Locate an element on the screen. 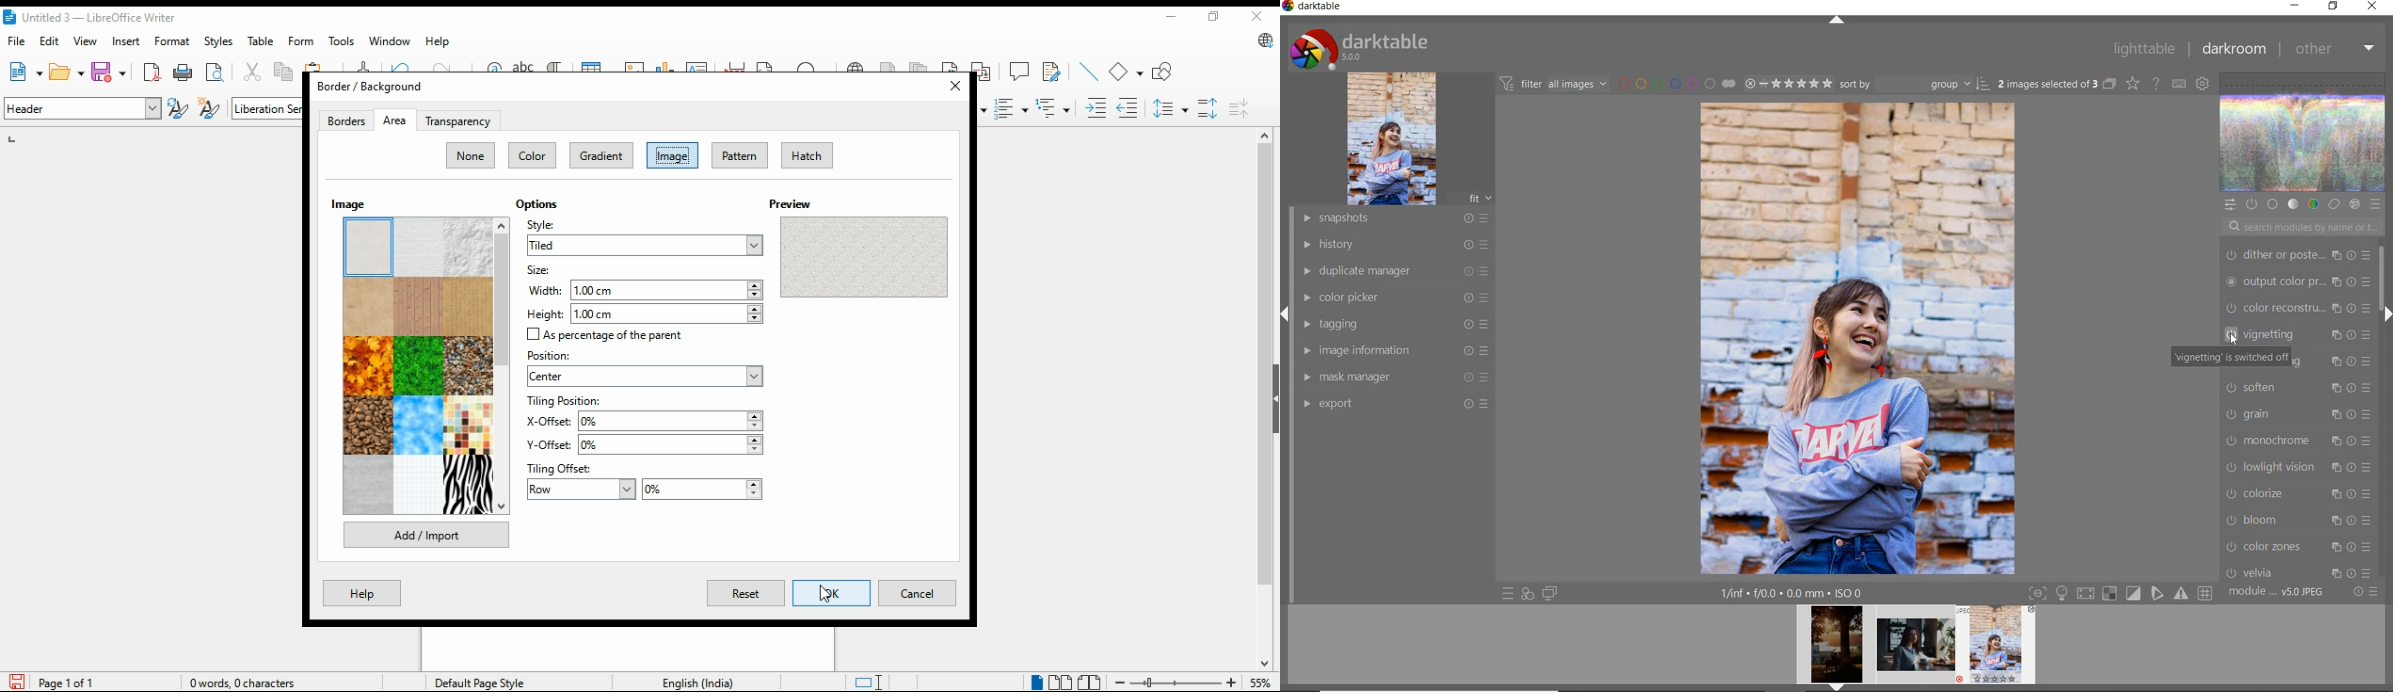 Image resolution: width=2408 pixels, height=700 pixels. haze removal is located at coordinates (2297, 518).